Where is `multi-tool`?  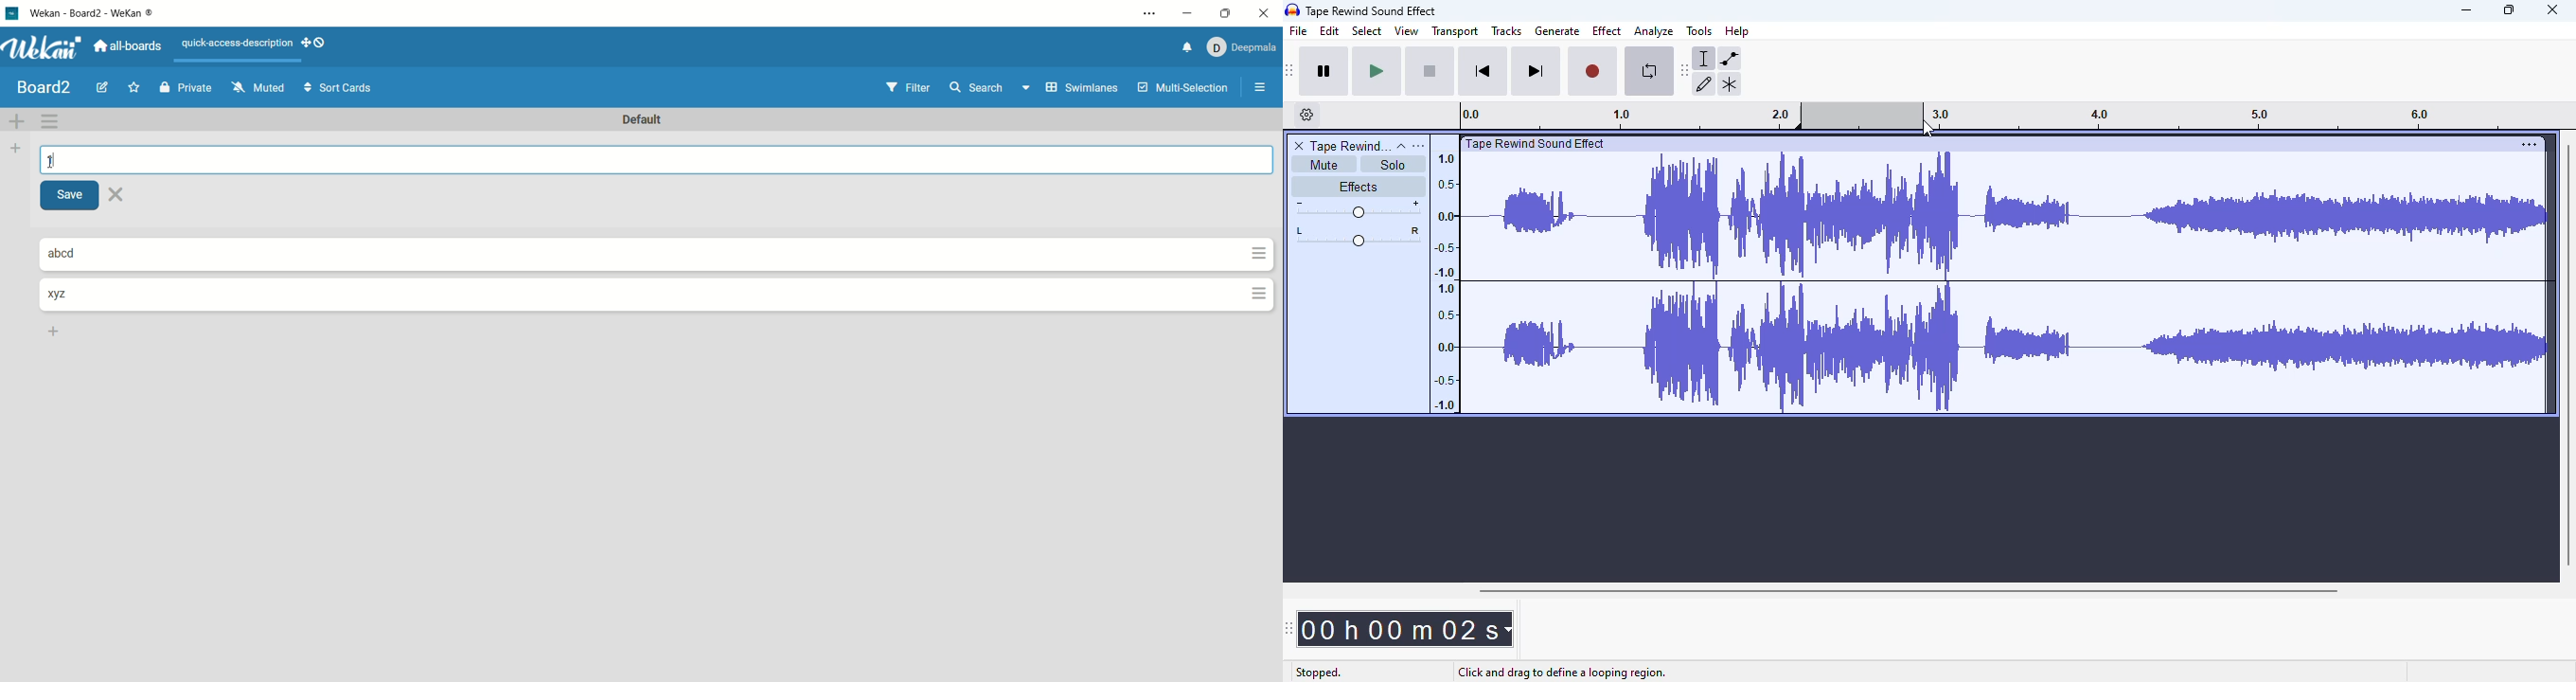 multi-tool is located at coordinates (1729, 84).